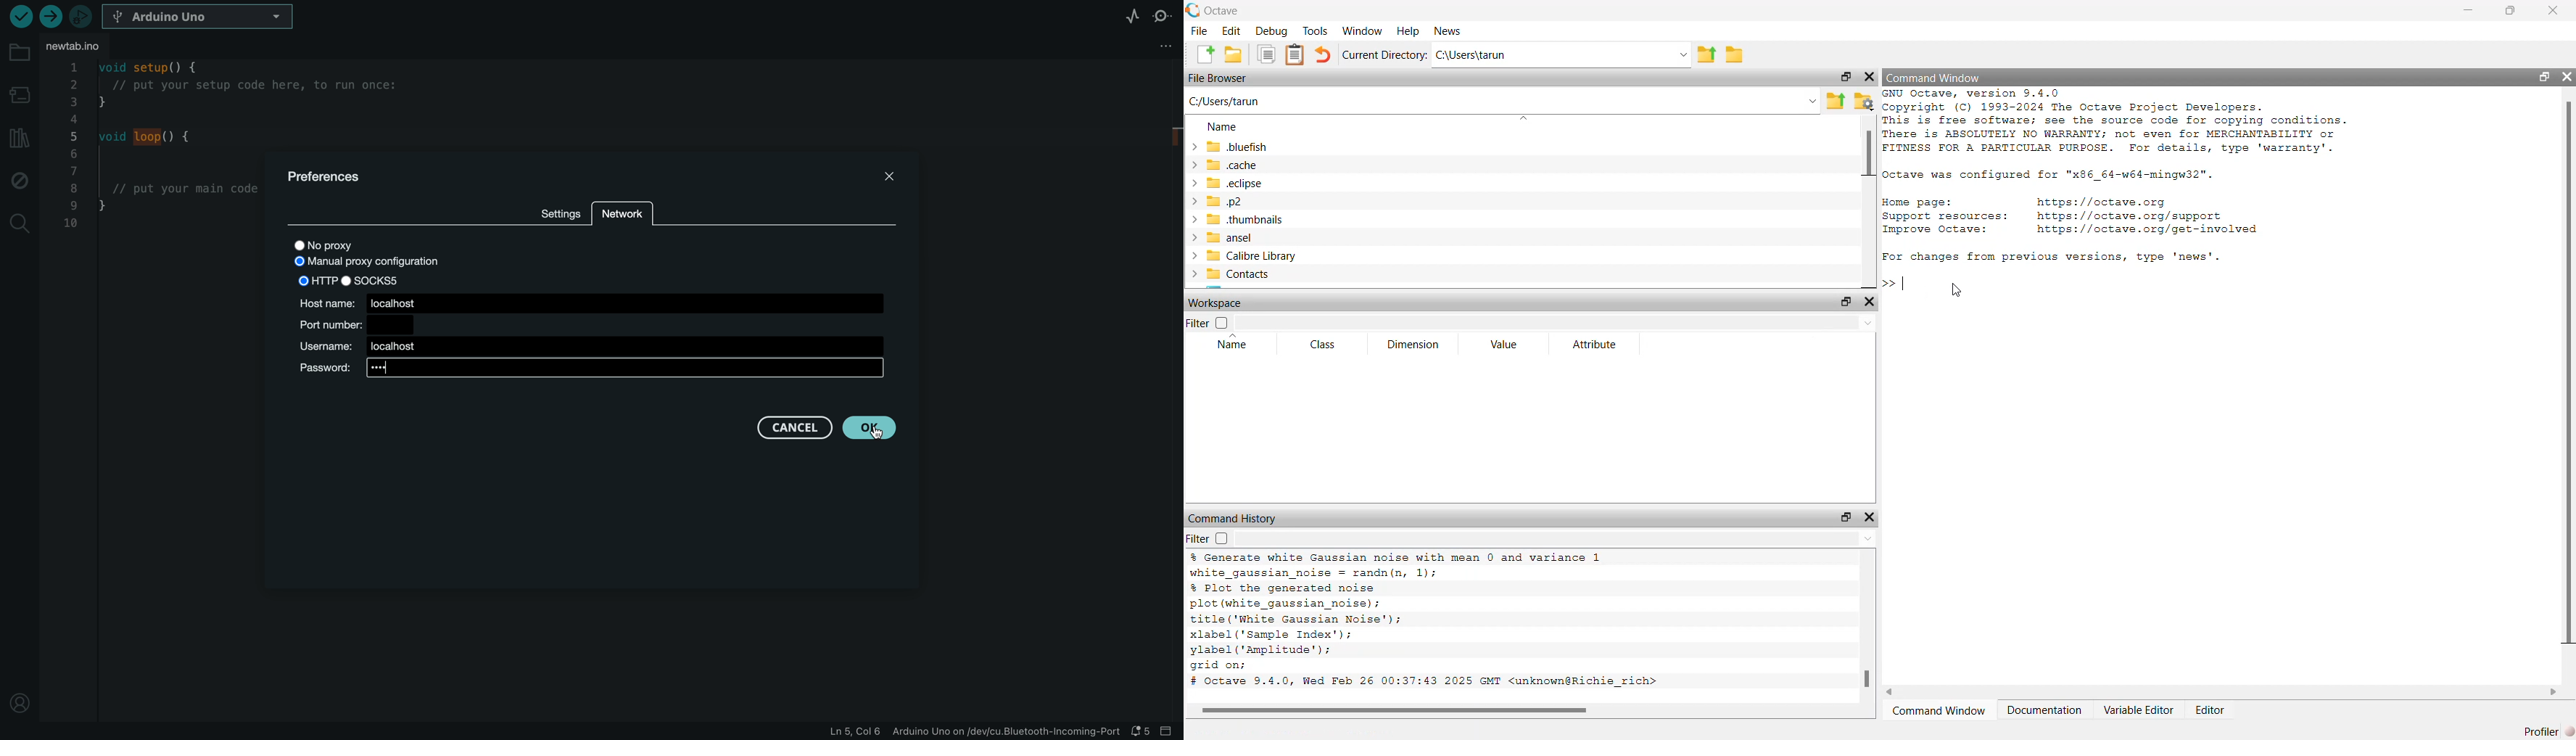 The width and height of the screenshot is (2576, 756). What do you see at coordinates (1505, 104) in the screenshot?
I see `C:/Users/tarun` at bounding box center [1505, 104].